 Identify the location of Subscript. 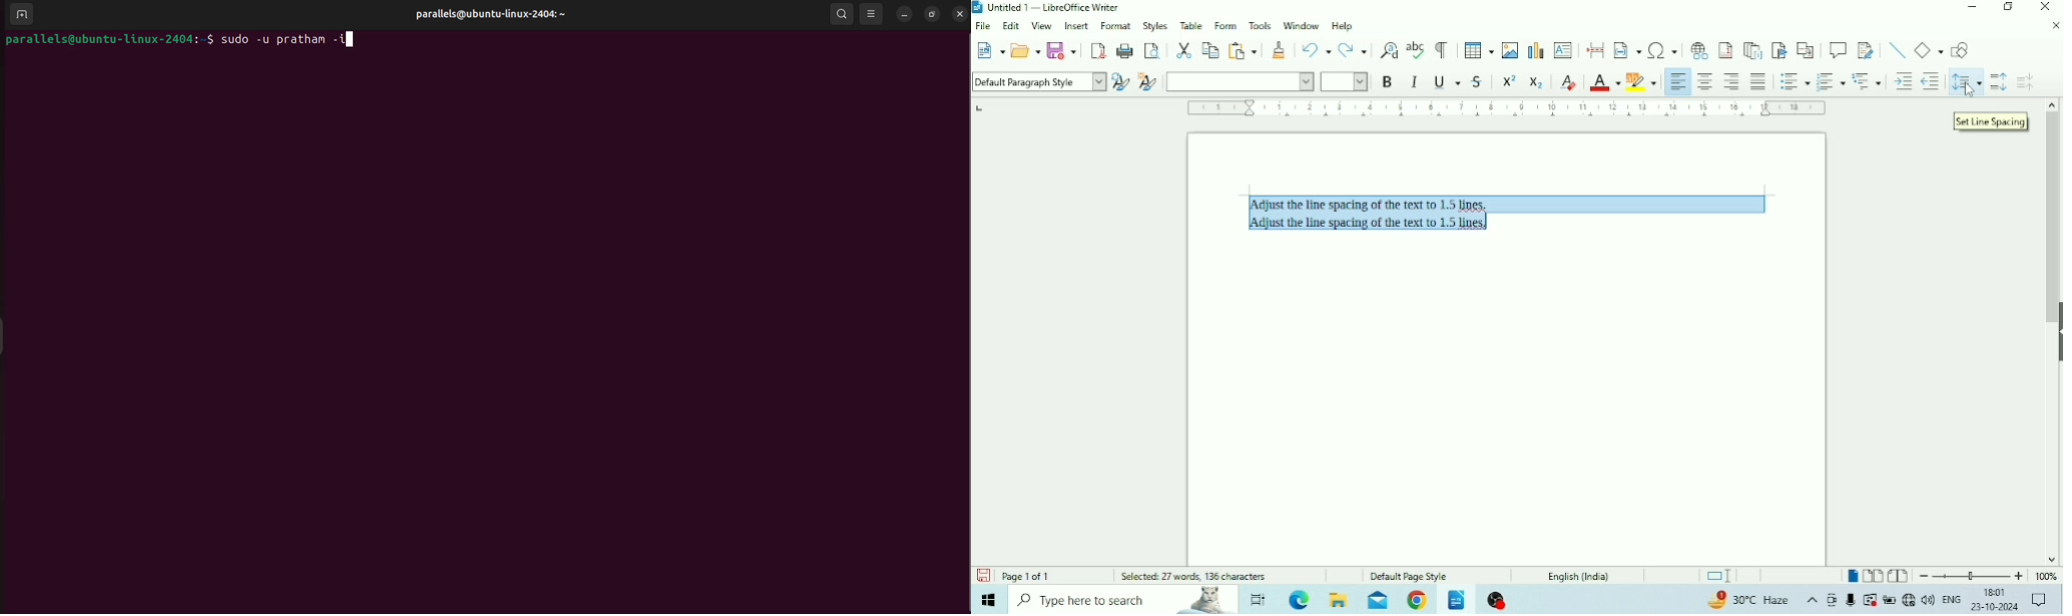
(1537, 82).